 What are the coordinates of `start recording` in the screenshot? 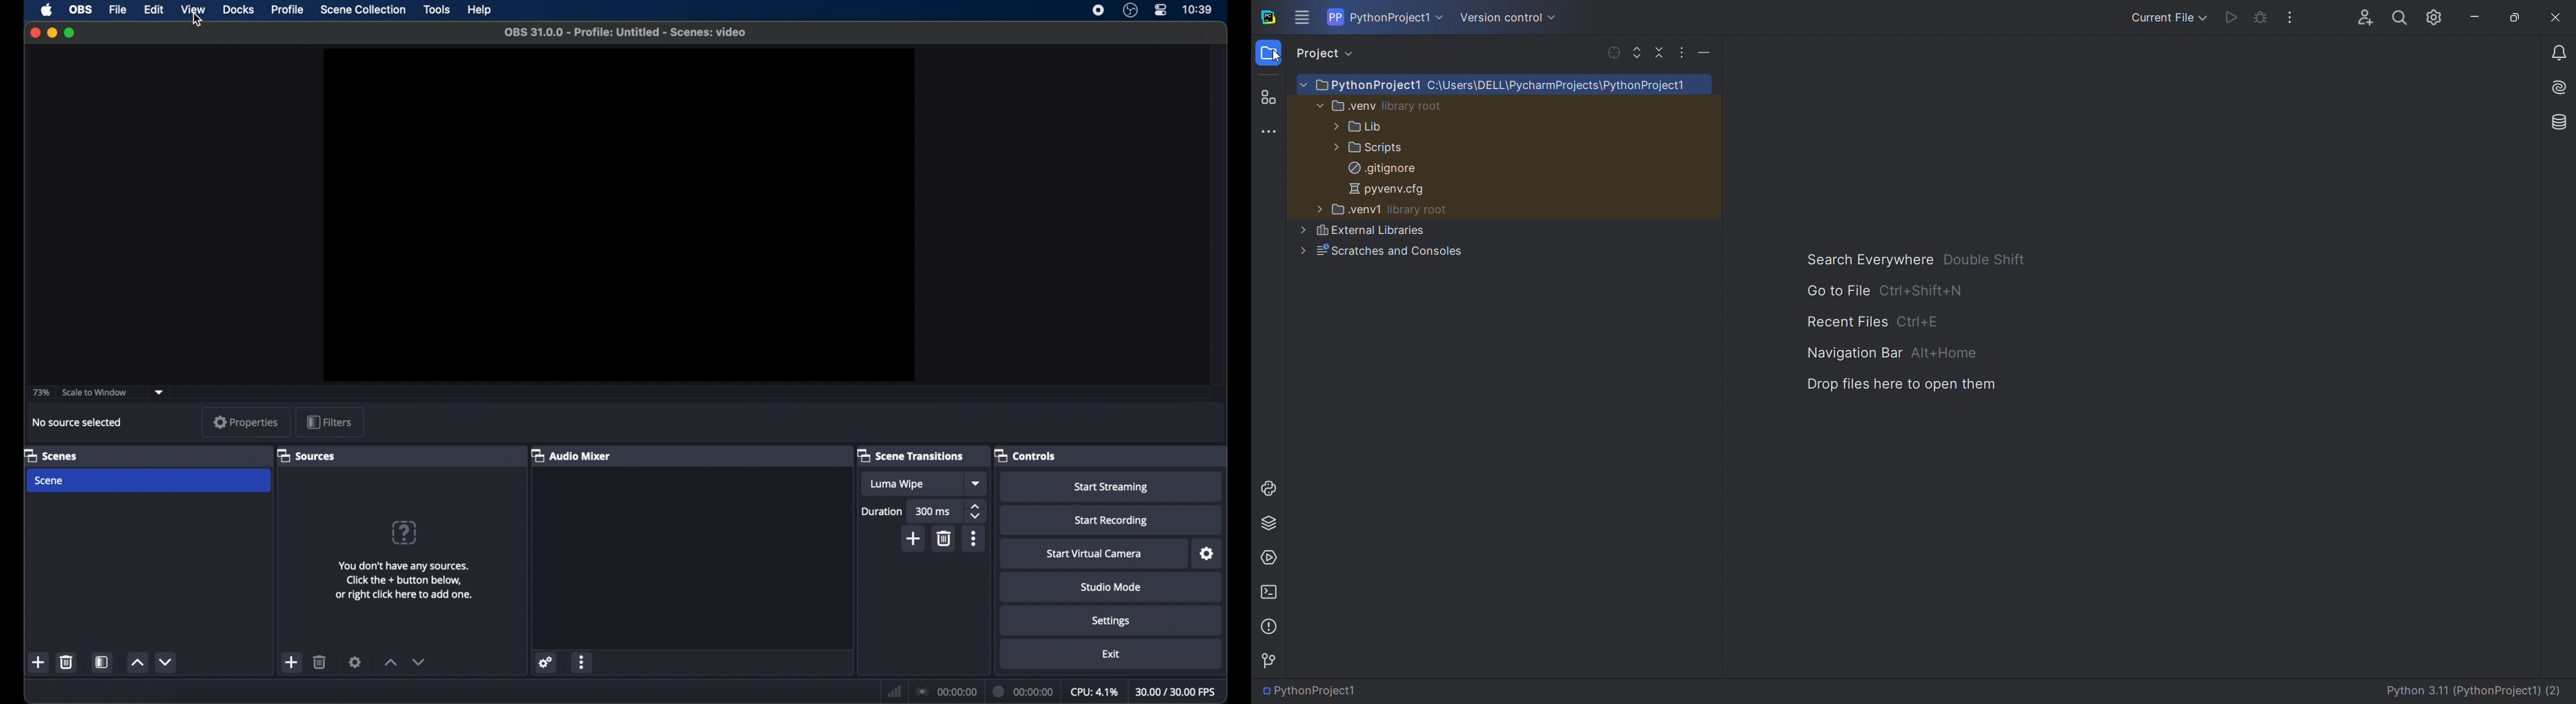 It's located at (1111, 520).